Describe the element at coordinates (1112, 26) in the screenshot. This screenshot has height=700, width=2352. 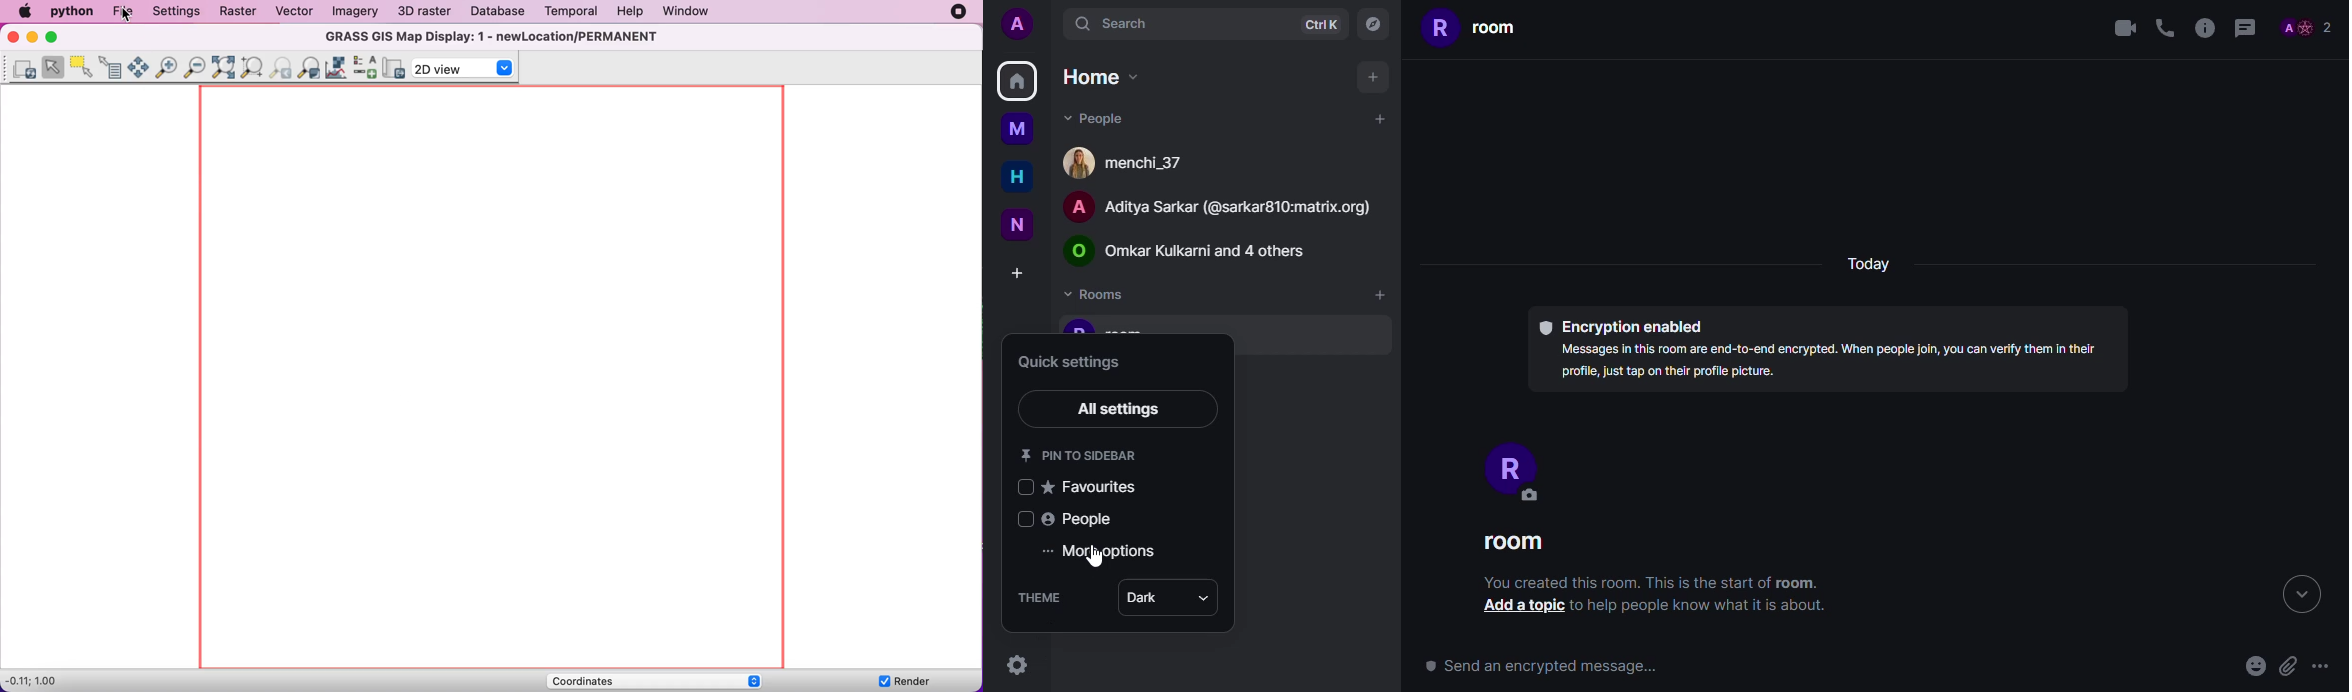
I see `search` at that location.